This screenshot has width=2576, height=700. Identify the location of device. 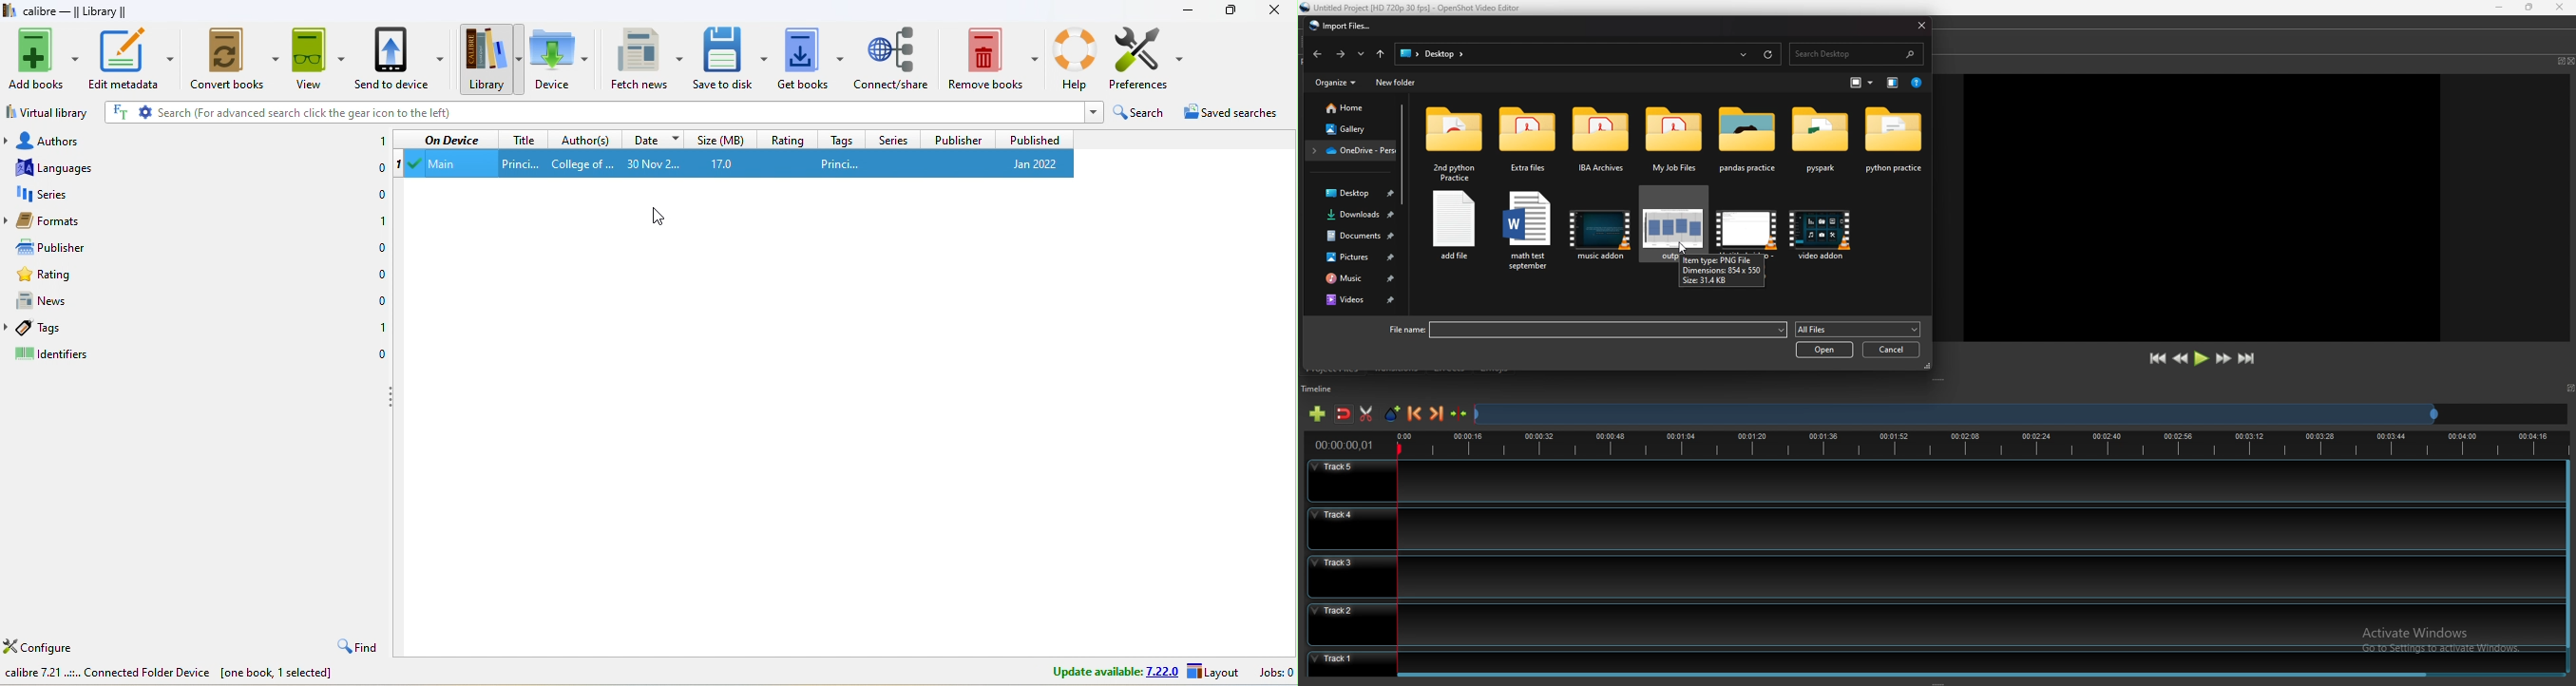
(559, 58).